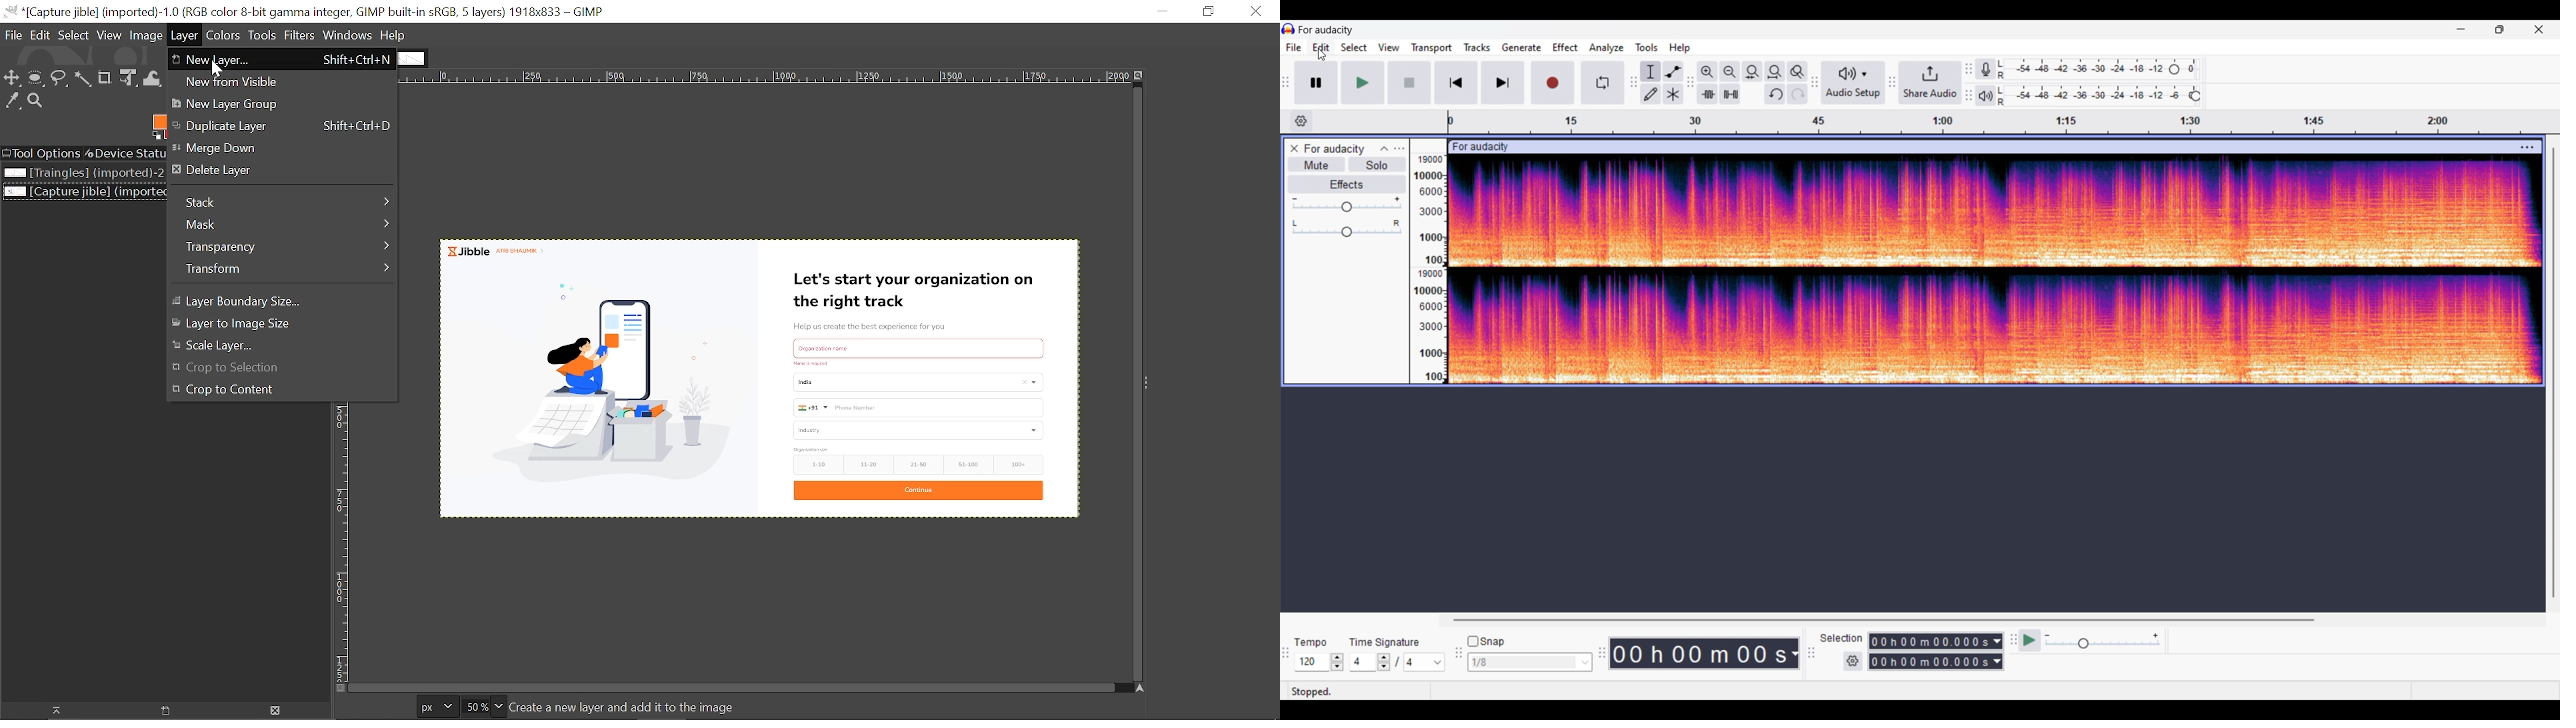  Describe the element at coordinates (94, 193) in the screenshot. I see `Current image file` at that location.